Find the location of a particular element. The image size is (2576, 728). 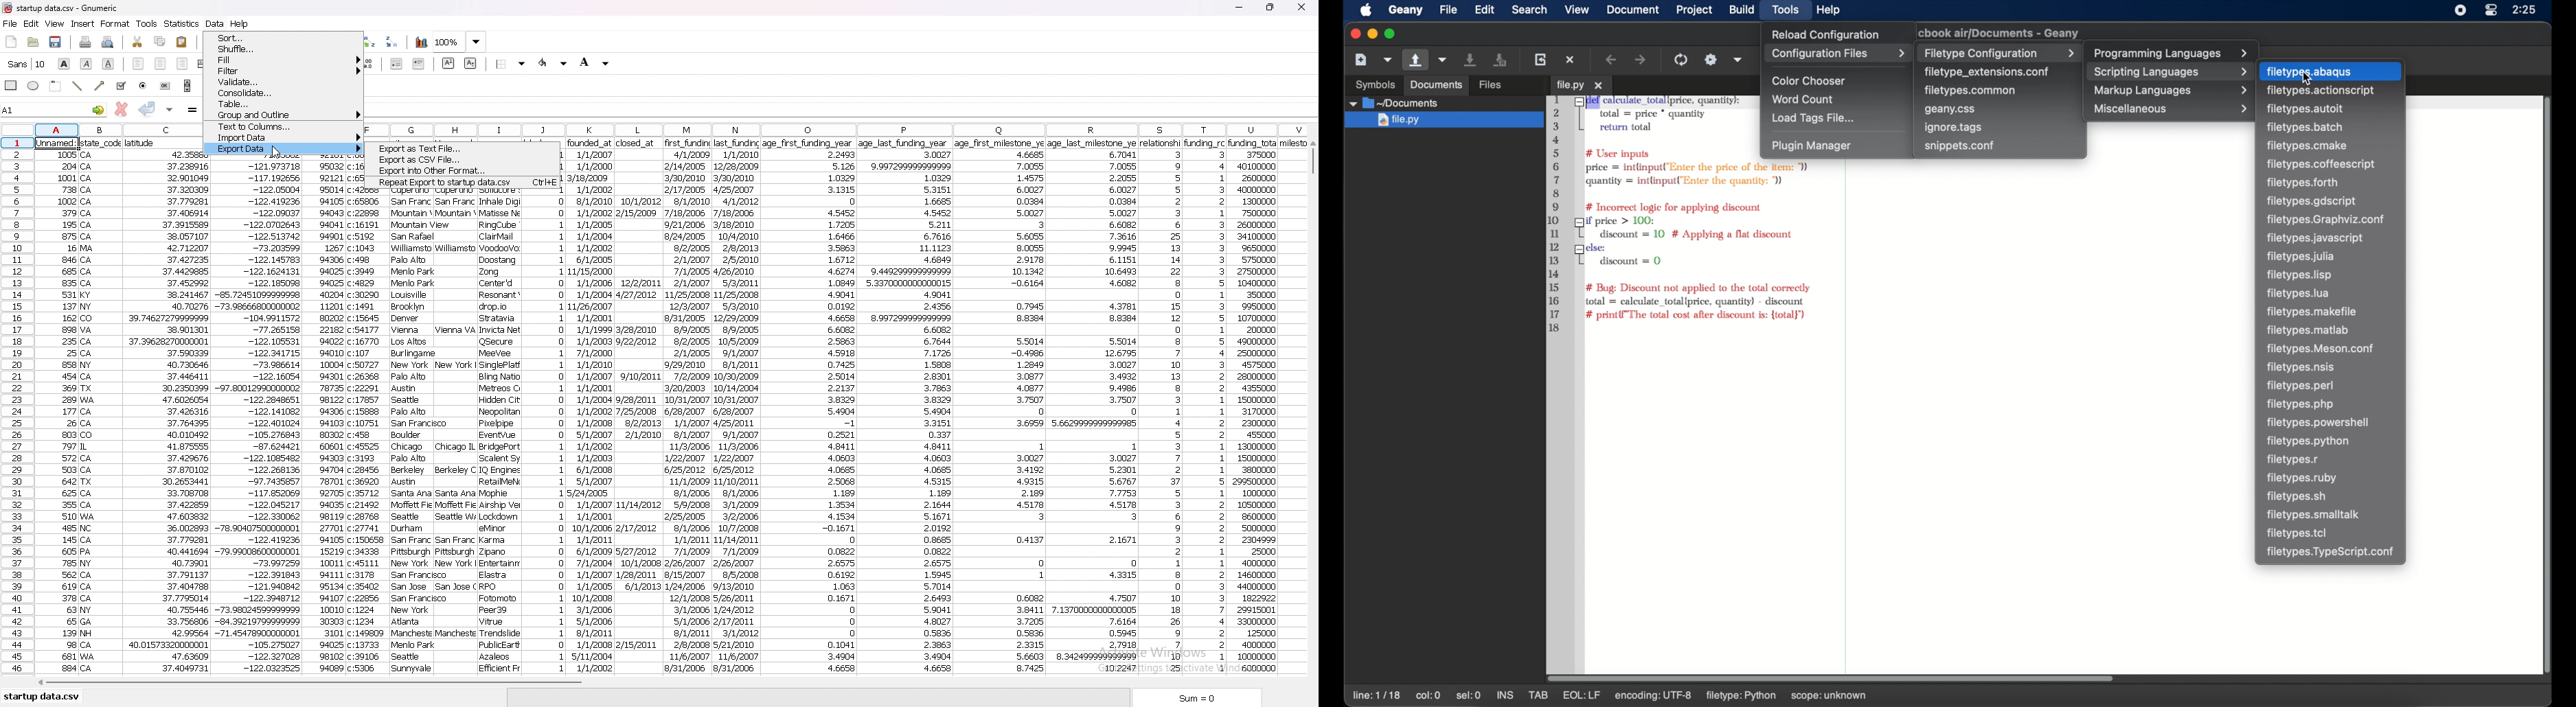

supercript is located at coordinates (448, 63).